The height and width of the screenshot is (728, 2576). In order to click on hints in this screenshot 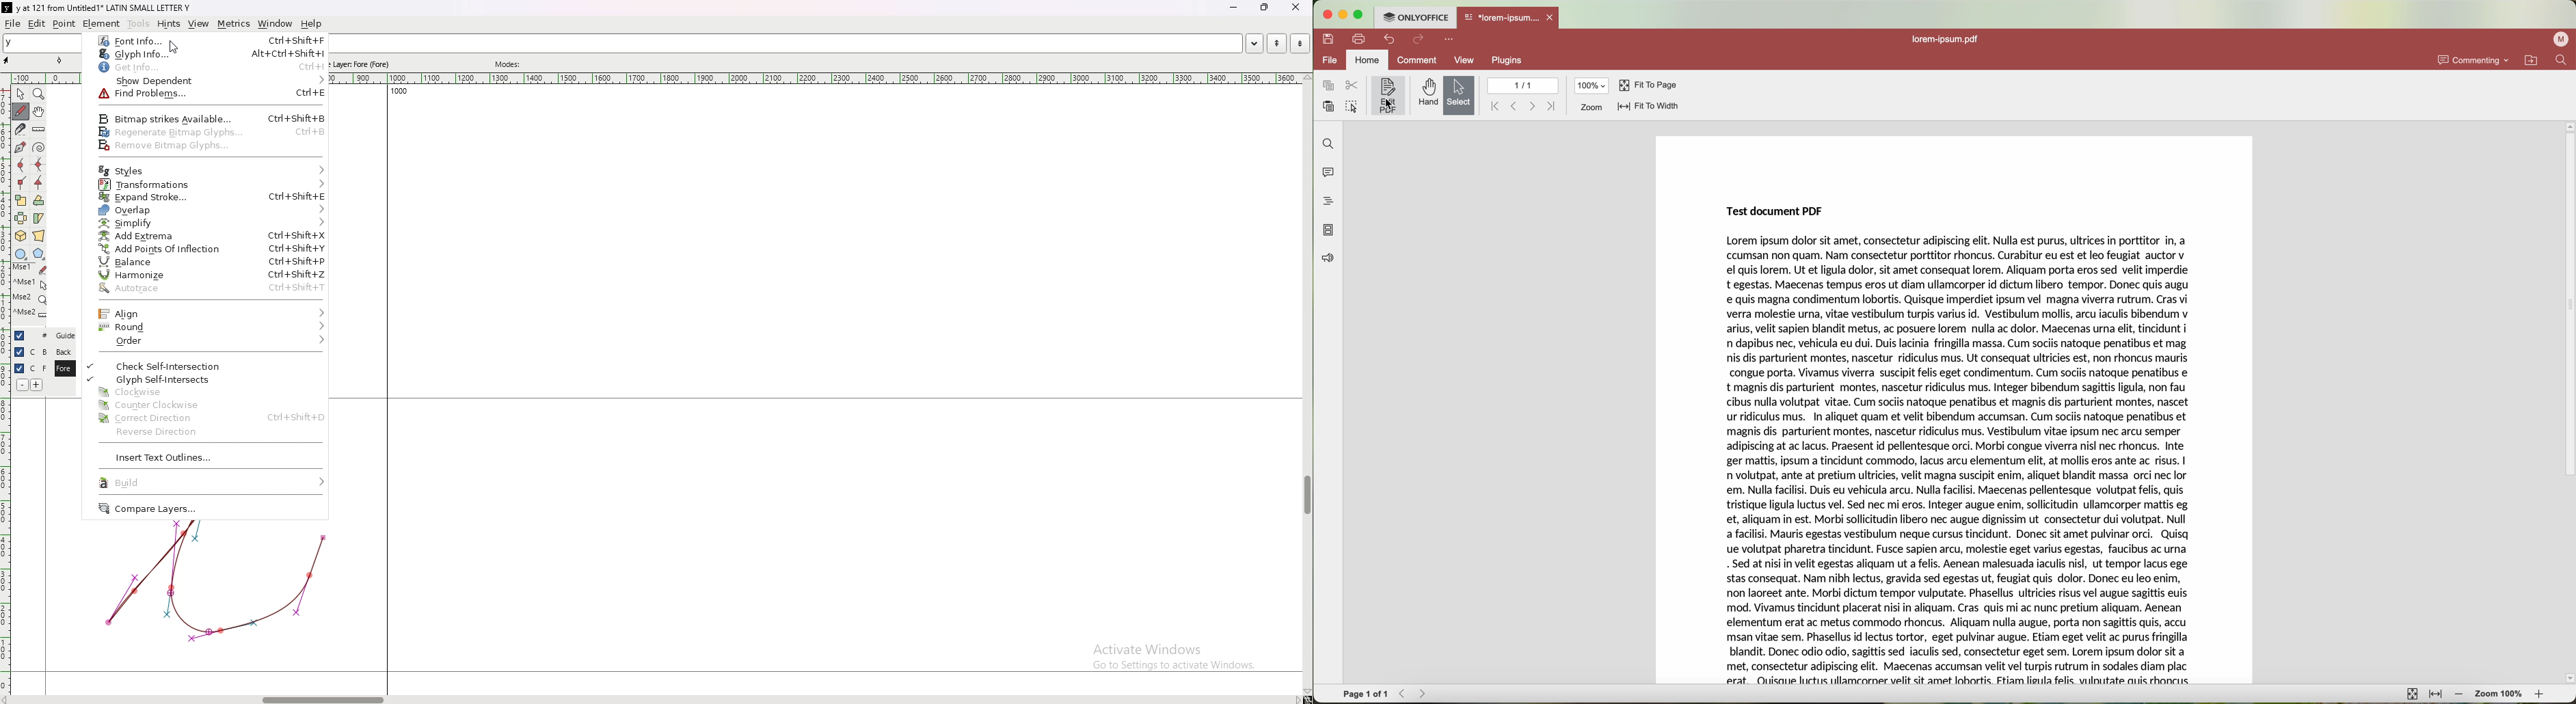, I will do `click(167, 24)`.